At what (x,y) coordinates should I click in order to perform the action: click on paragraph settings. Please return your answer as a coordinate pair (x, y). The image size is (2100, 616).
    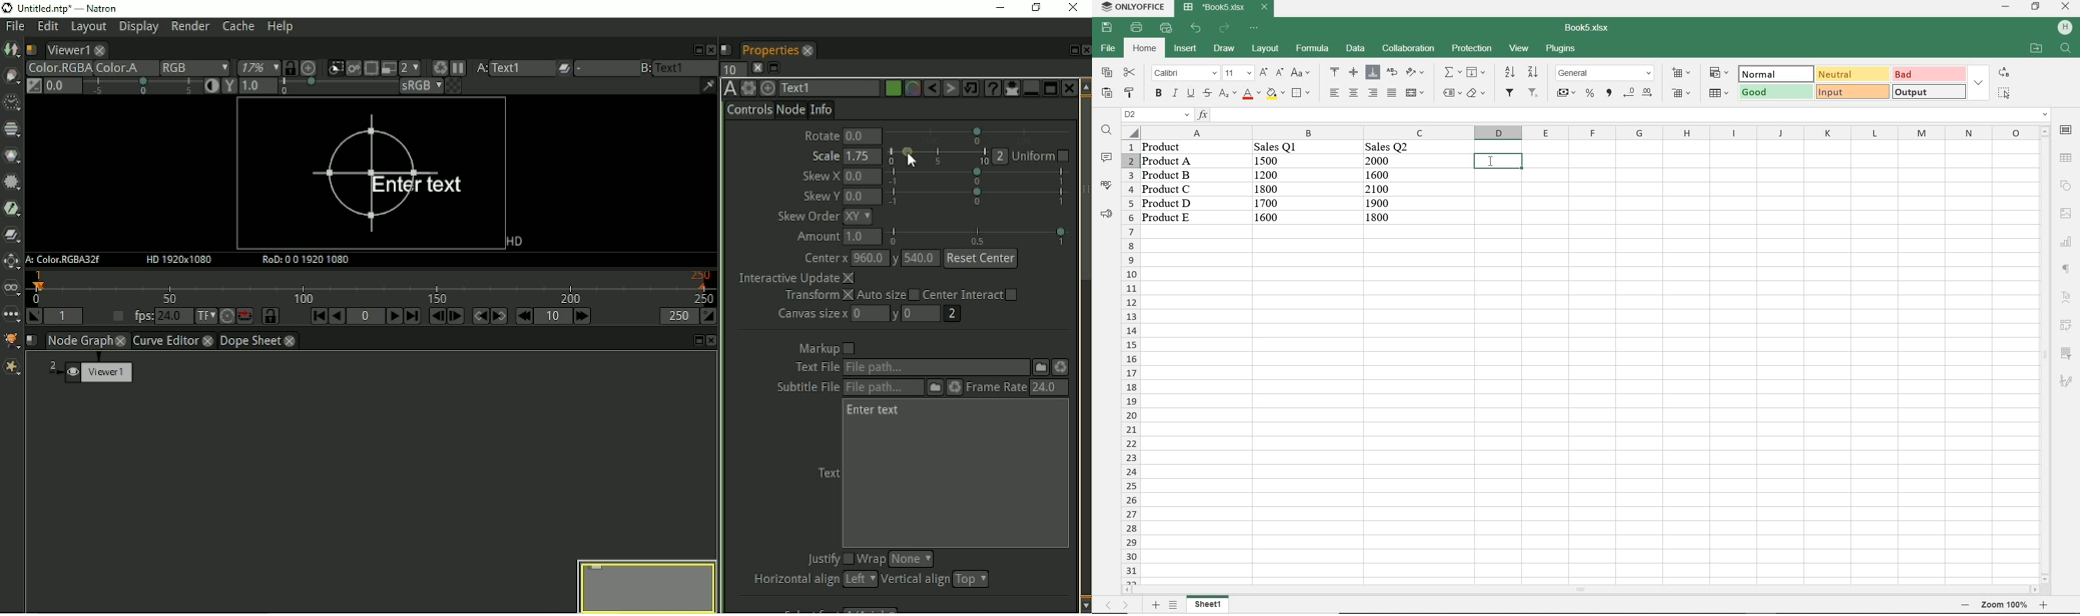
    Looking at the image, I should click on (2066, 270).